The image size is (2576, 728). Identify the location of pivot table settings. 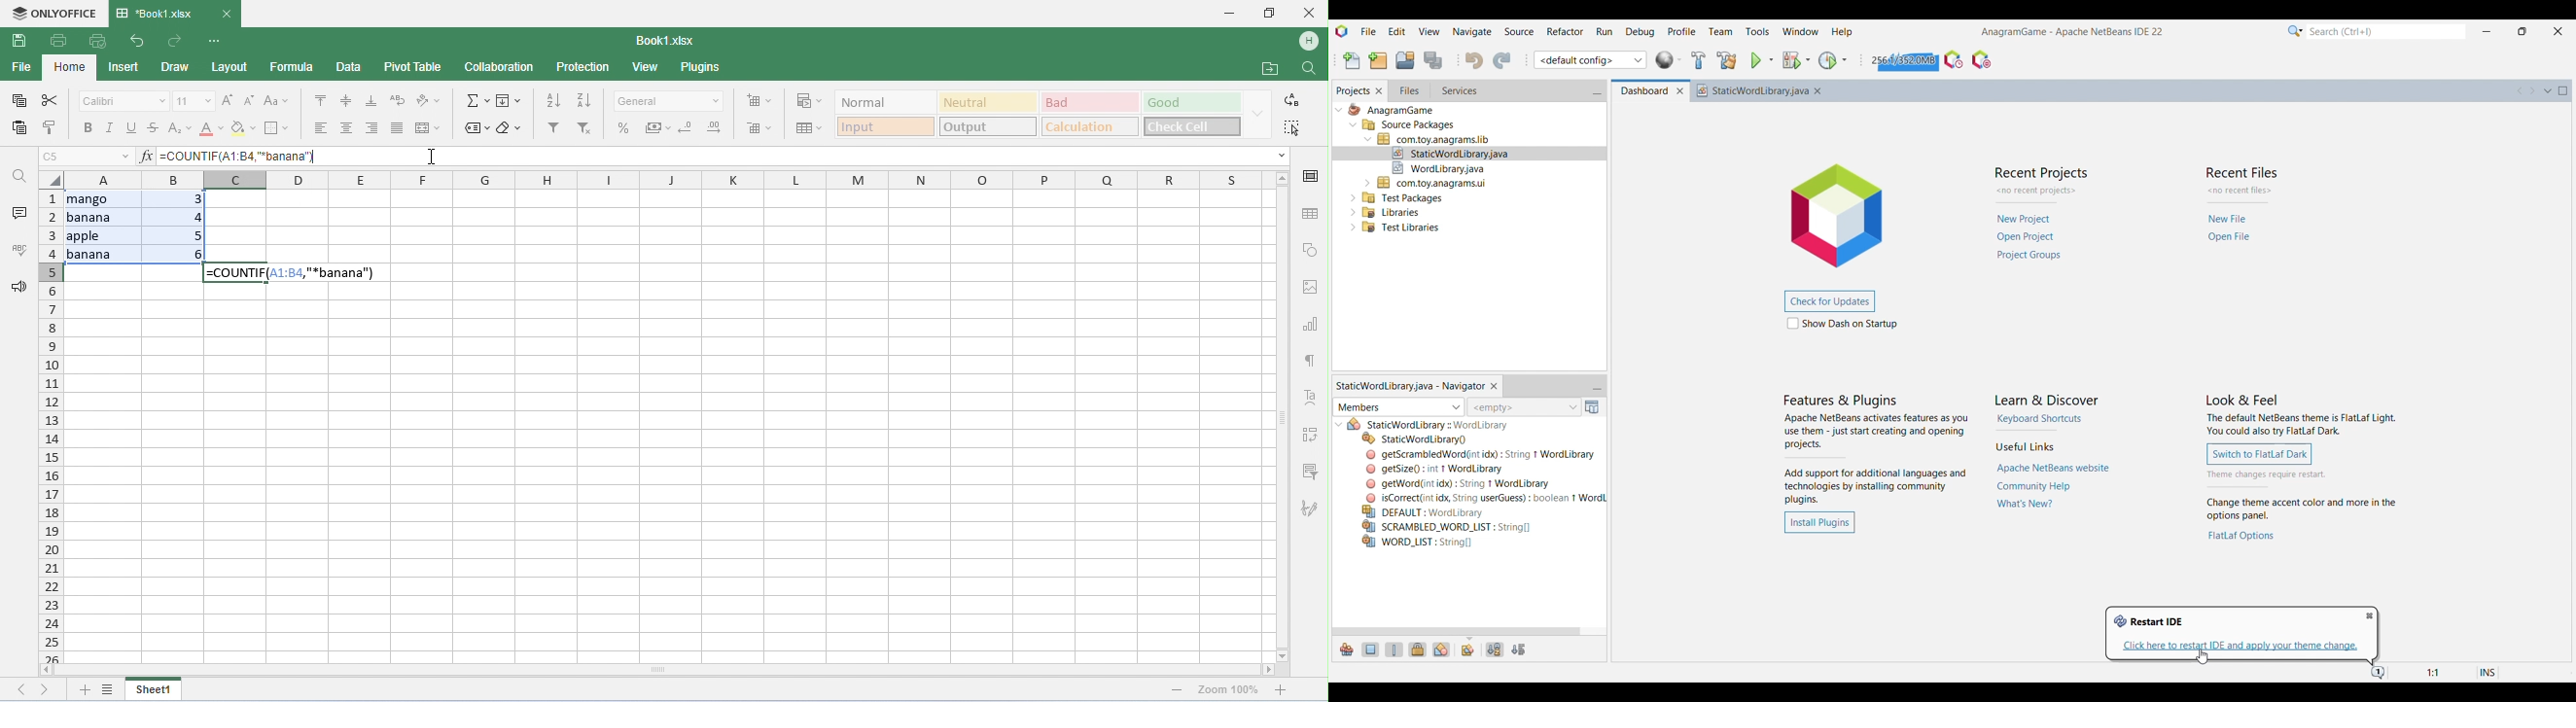
(1309, 434).